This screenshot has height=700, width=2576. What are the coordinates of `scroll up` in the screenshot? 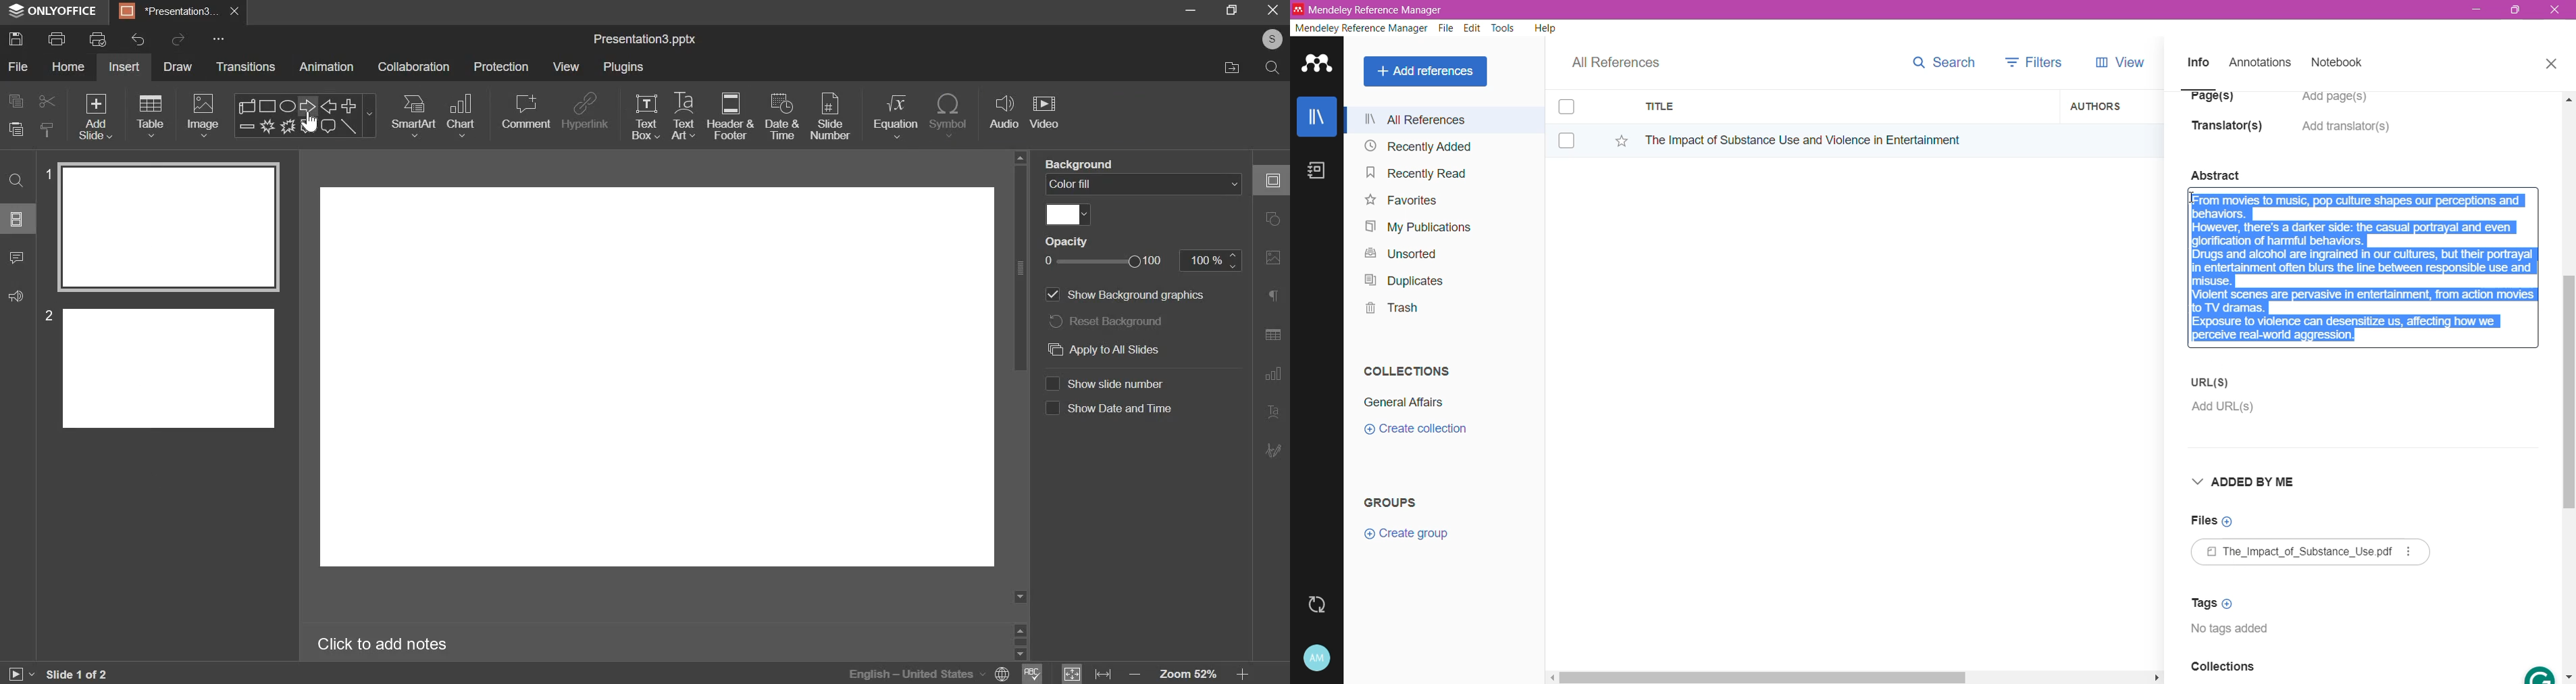 It's located at (1020, 629).